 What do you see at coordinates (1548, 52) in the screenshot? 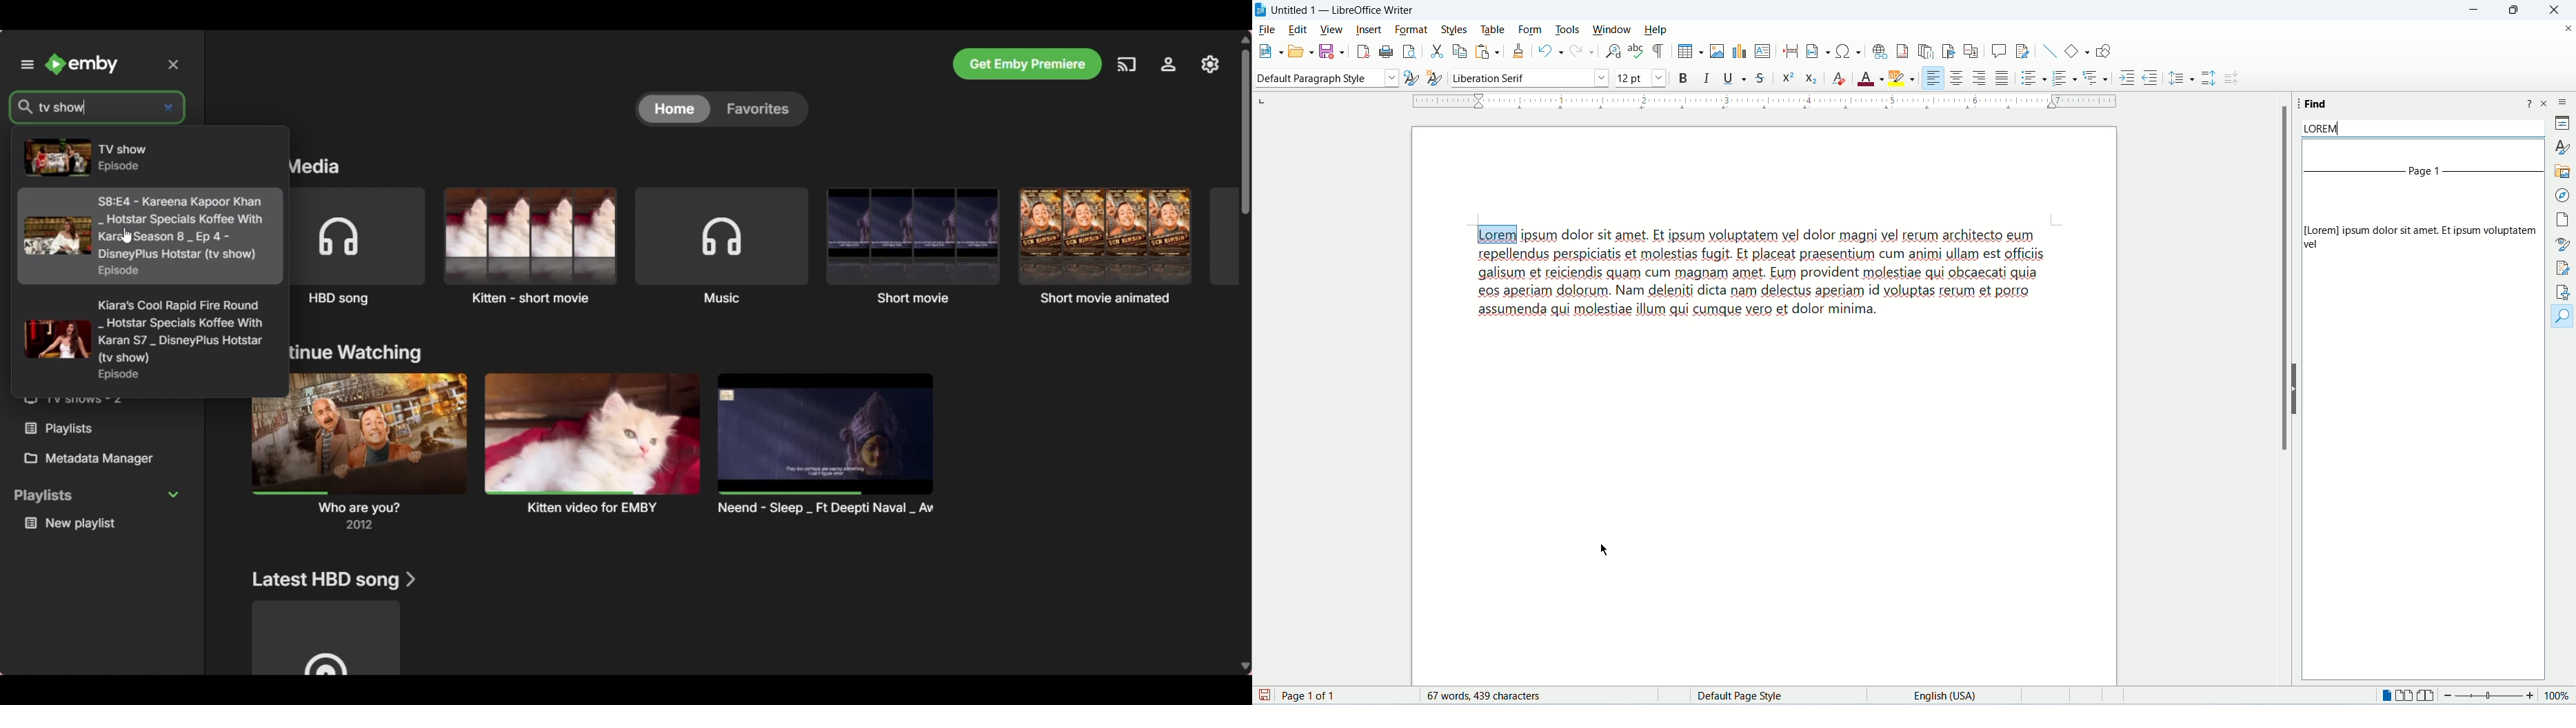
I see `undo` at bounding box center [1548, 52].